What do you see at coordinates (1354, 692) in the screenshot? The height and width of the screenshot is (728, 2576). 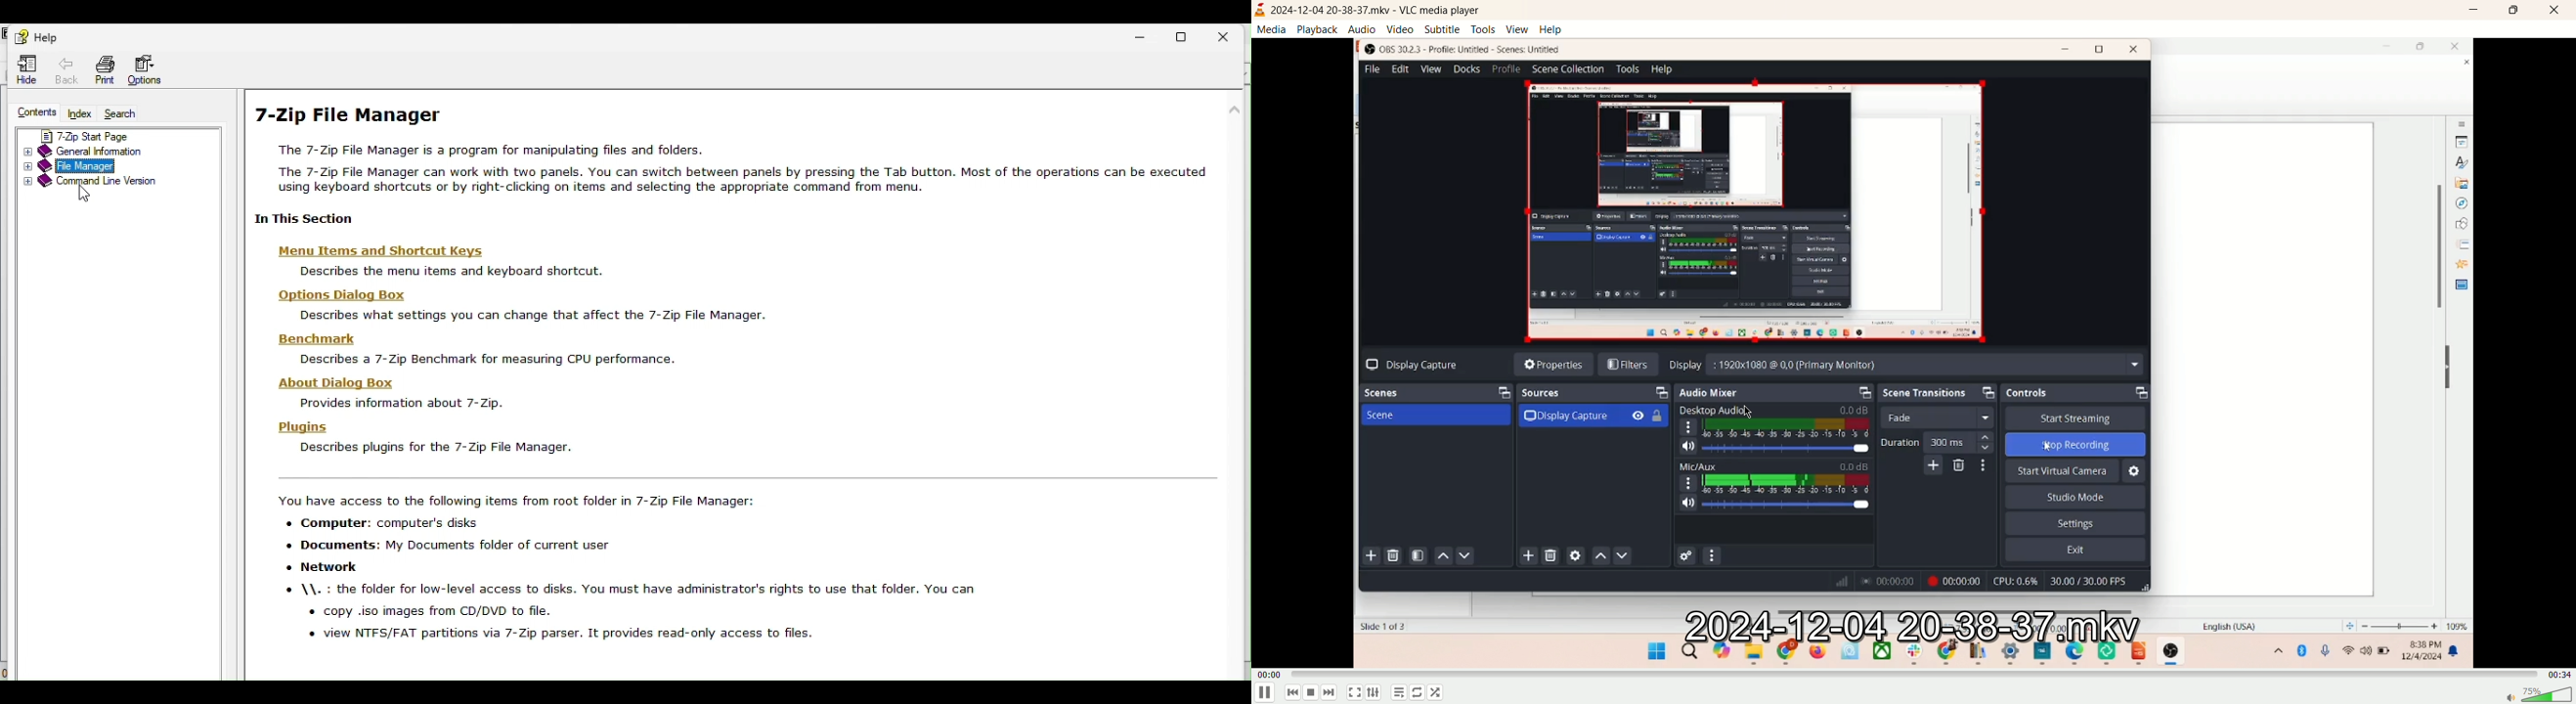 I see `fullscreen` at bounding box center [1354, 692].